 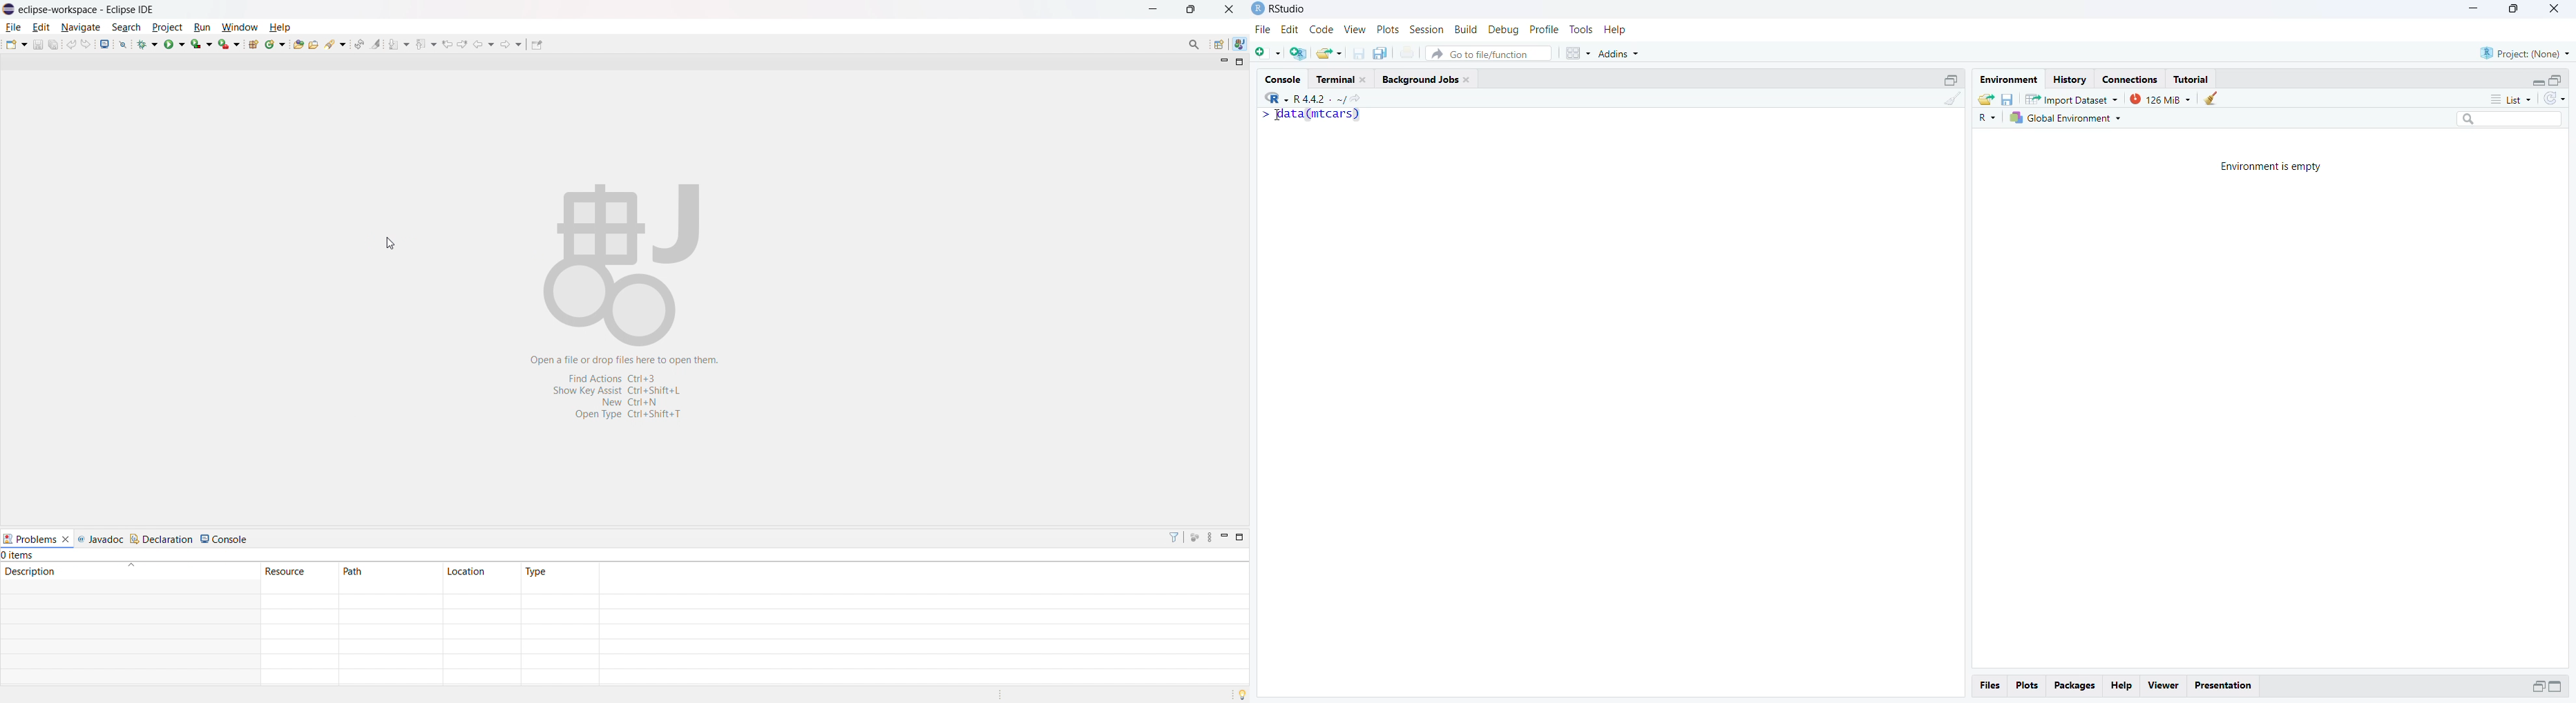 What do you see at coordinates (1951, 98) in the screenshot?
I see `clear console` at bounding box center [1951, 98].